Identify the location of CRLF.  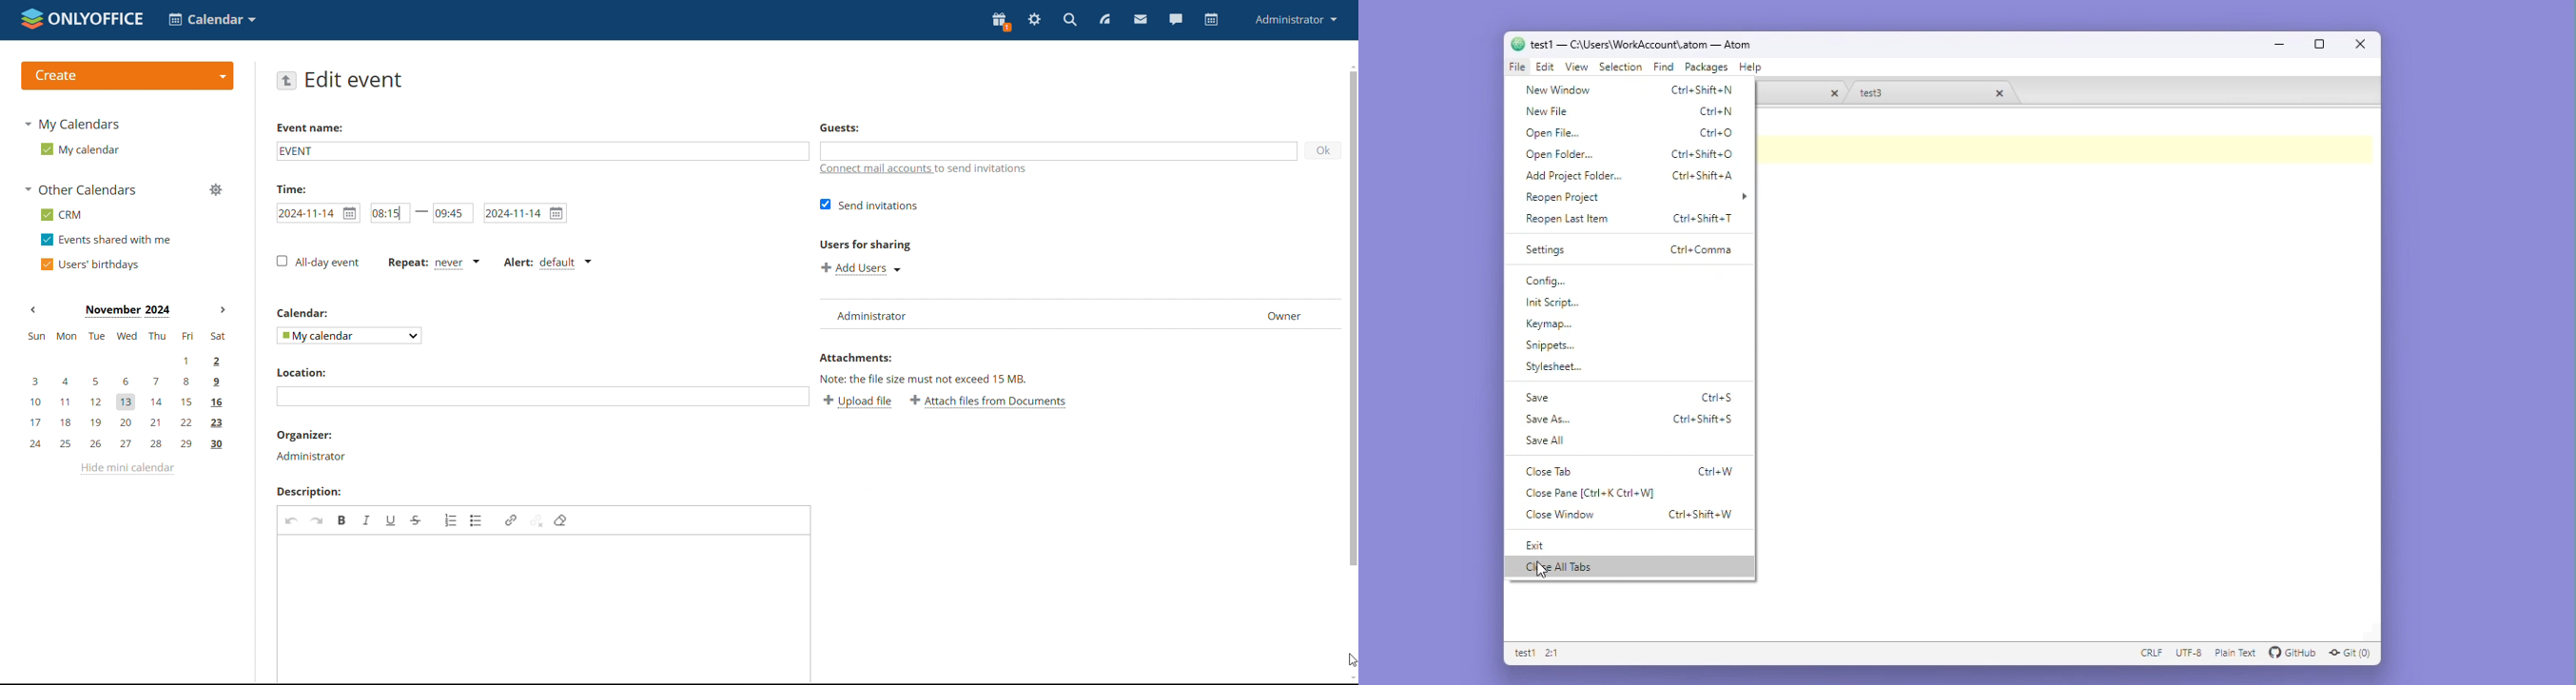
(2152, 652).